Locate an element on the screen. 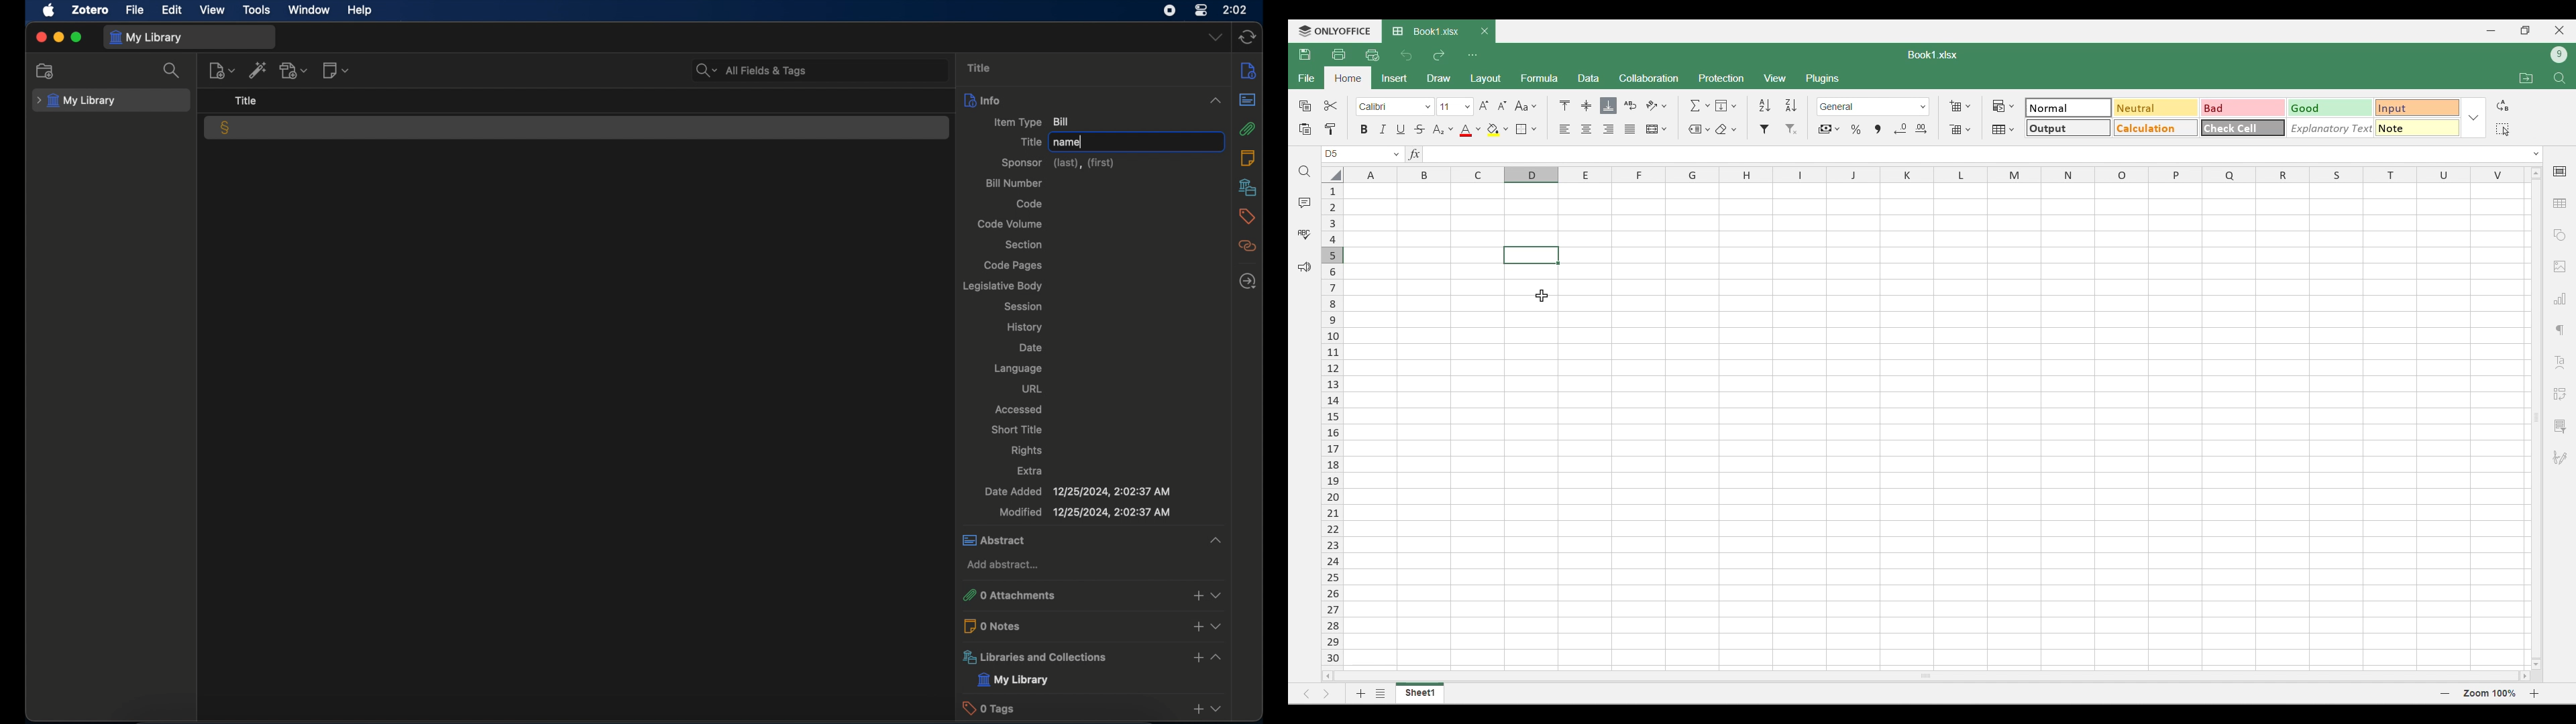 The width and height of the screenshot is (2576, 728). Close tab is located at coordinates (1485, 32).